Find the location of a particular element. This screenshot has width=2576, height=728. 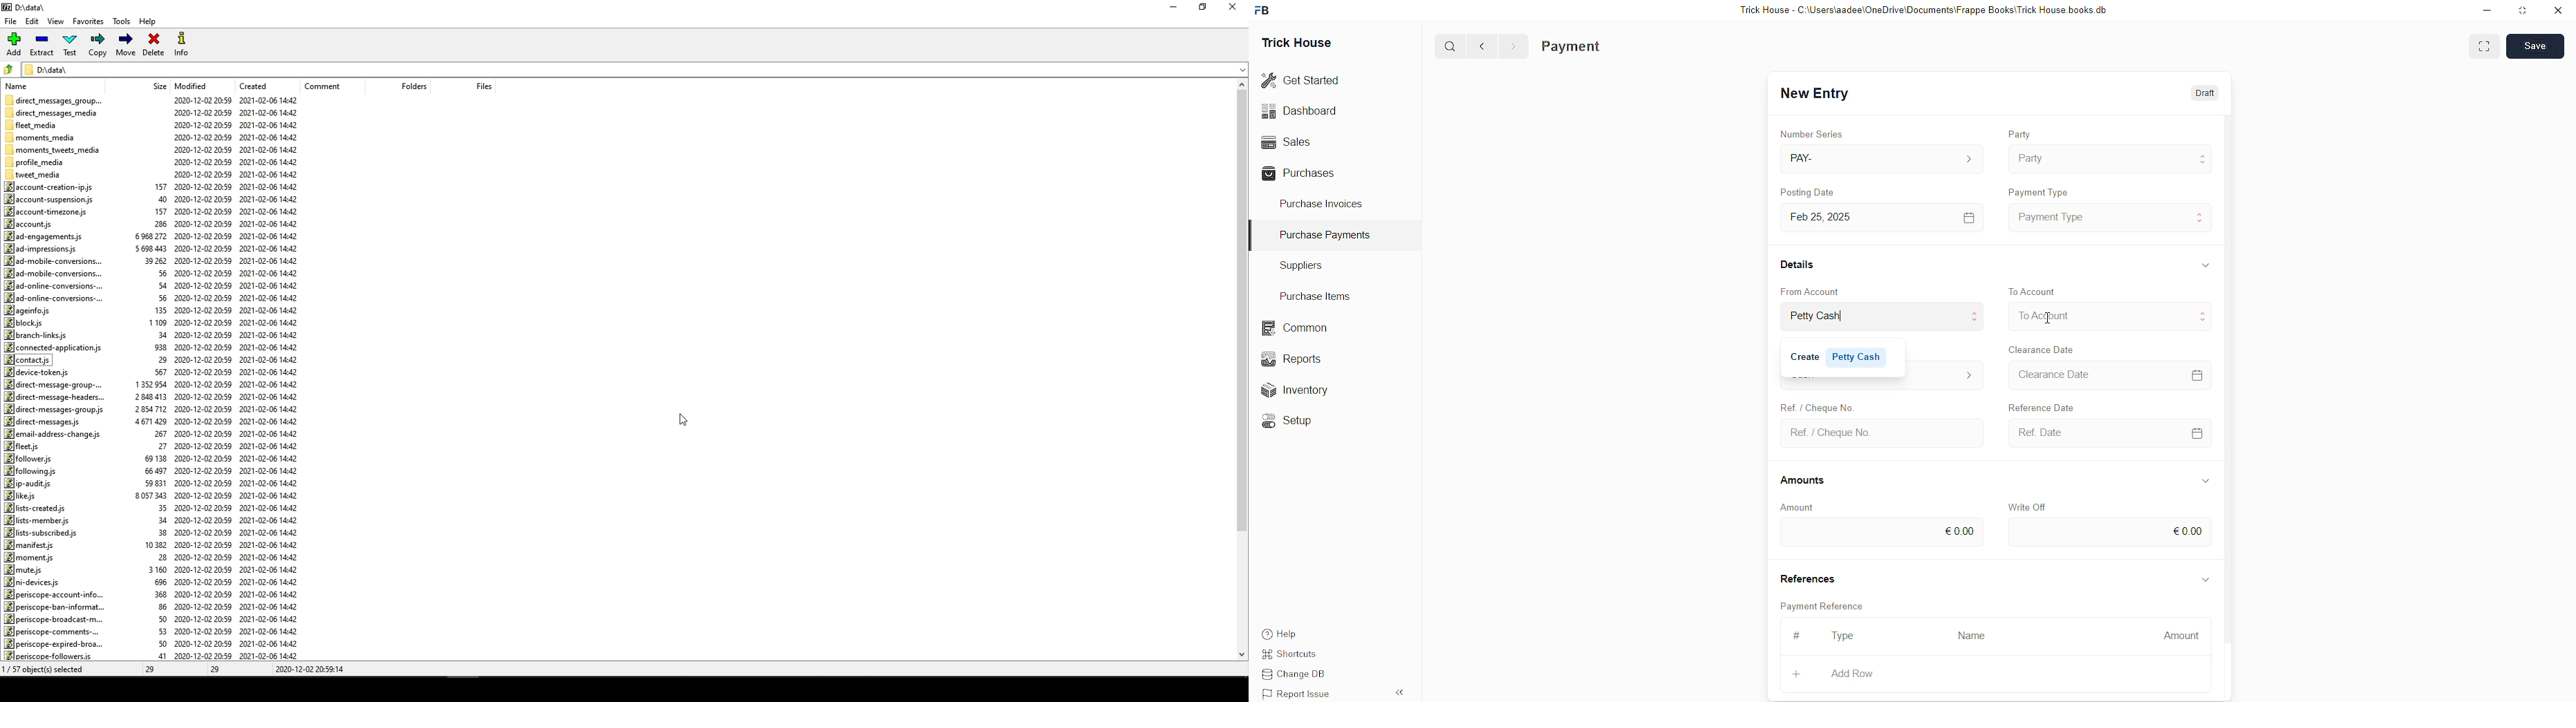

Write Off is located at coordinates (2030, 506).